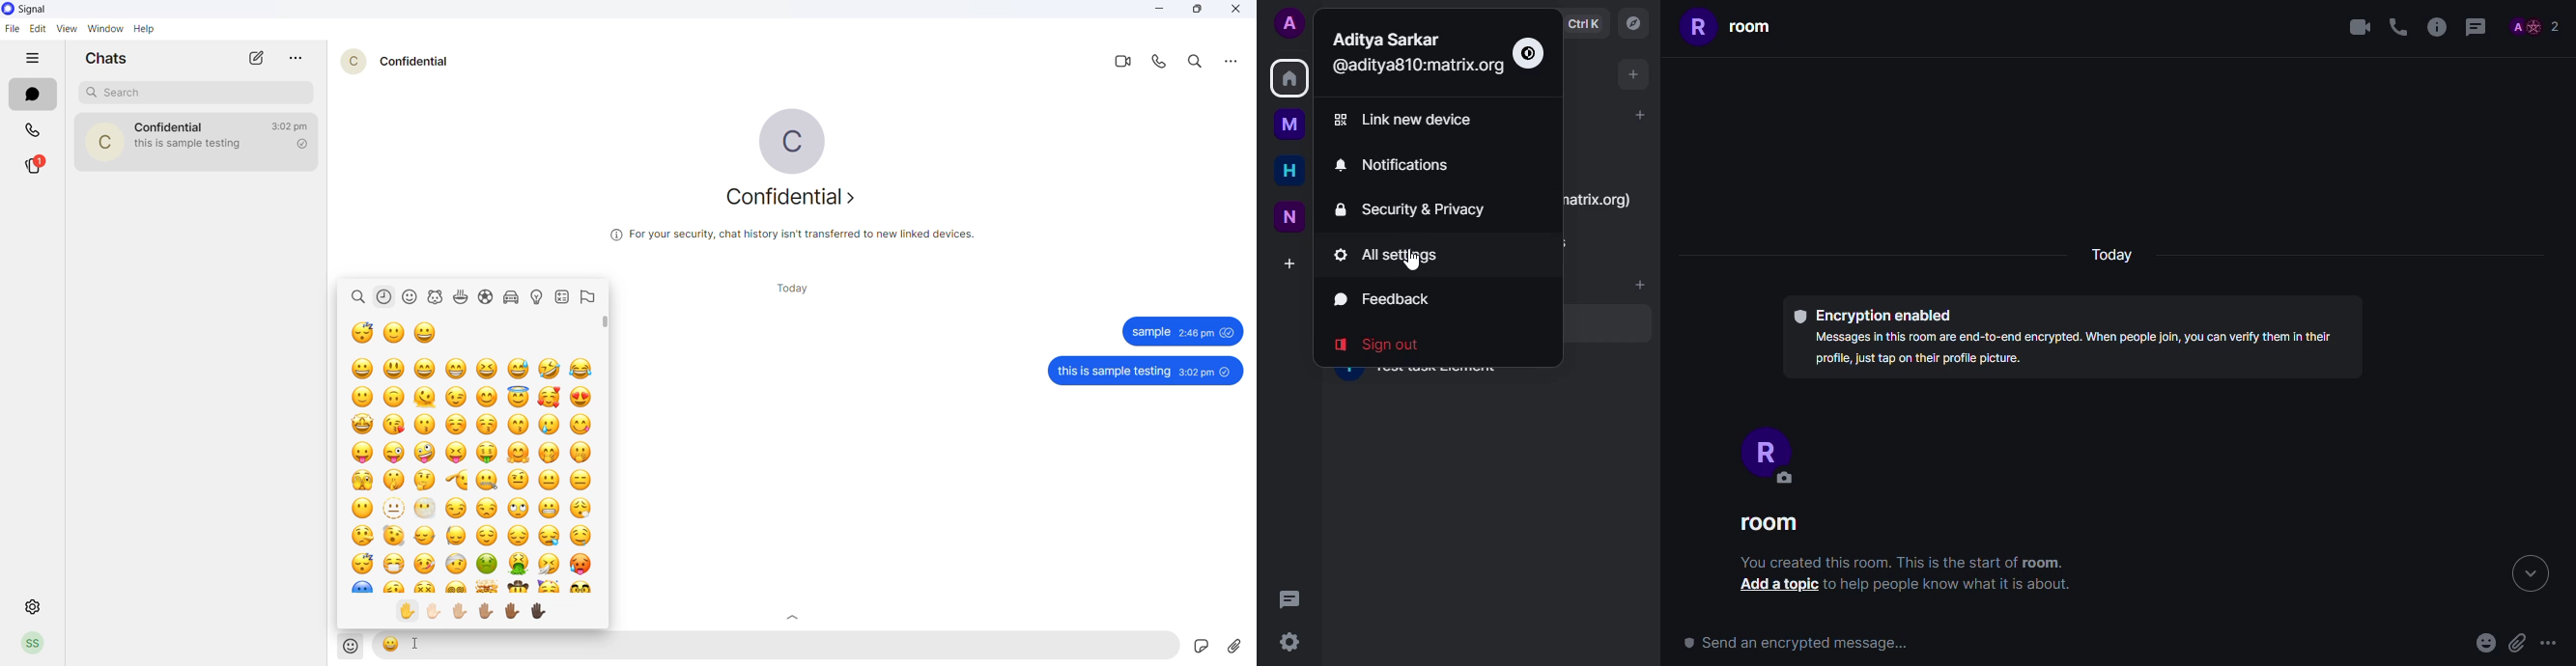 The width and height of the screenshot is (2576, 672). I want to click on view, so click(70, 28).